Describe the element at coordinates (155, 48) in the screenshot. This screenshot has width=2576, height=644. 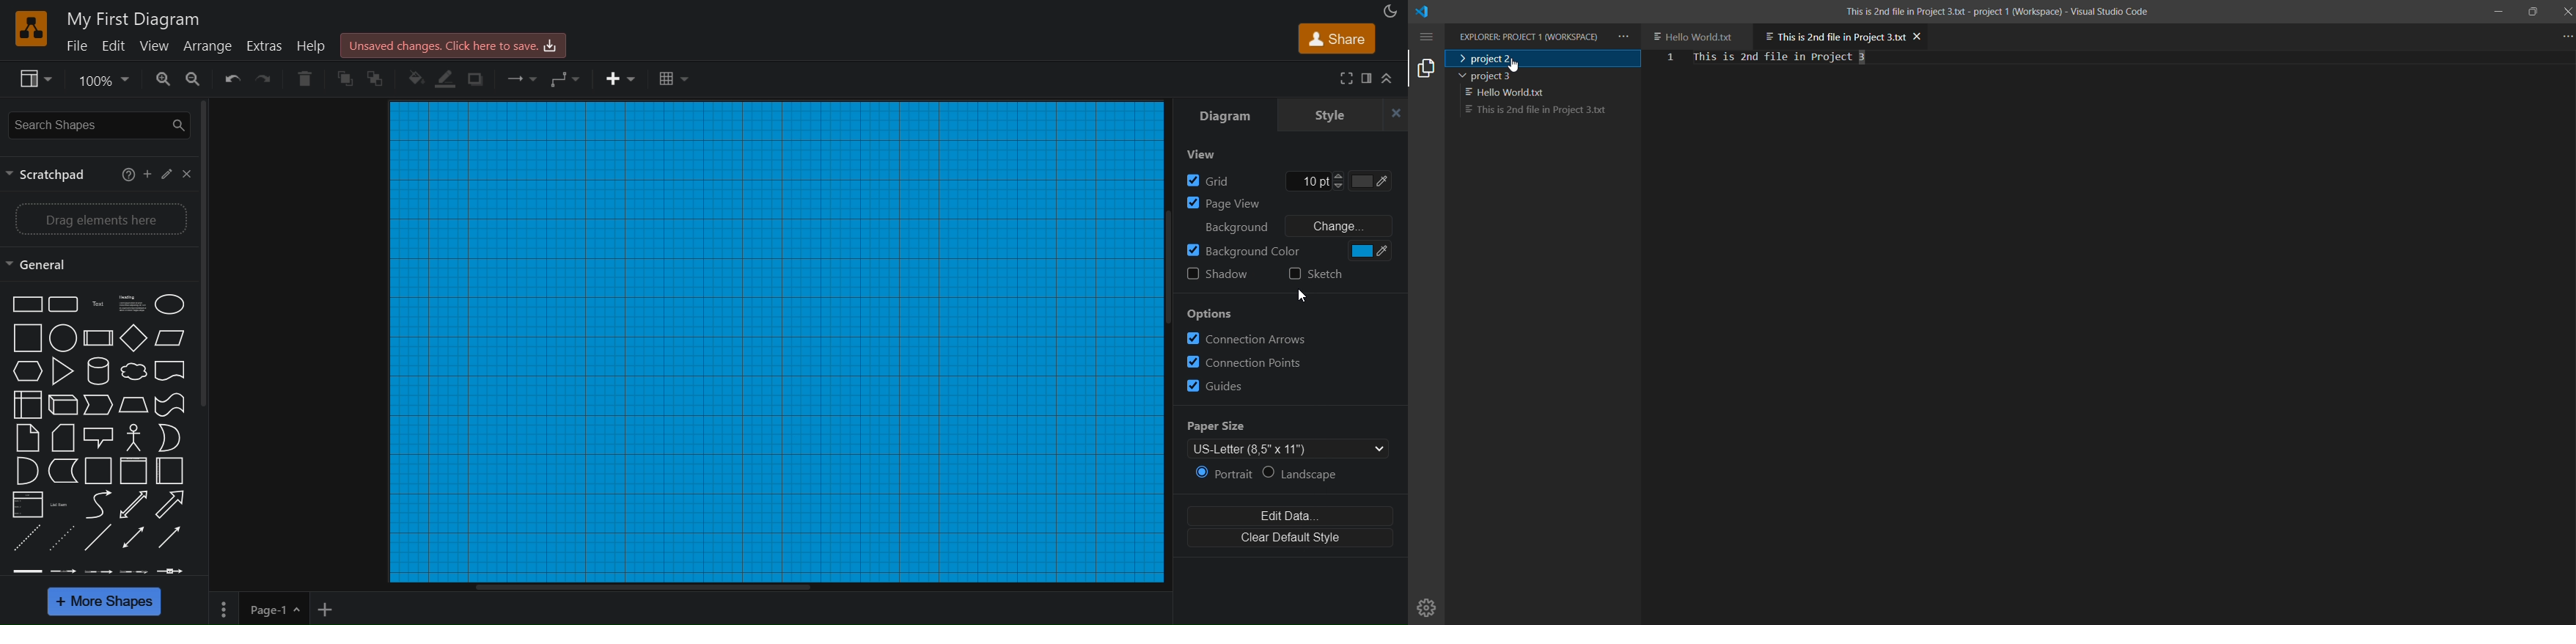
I see `view` at that location.